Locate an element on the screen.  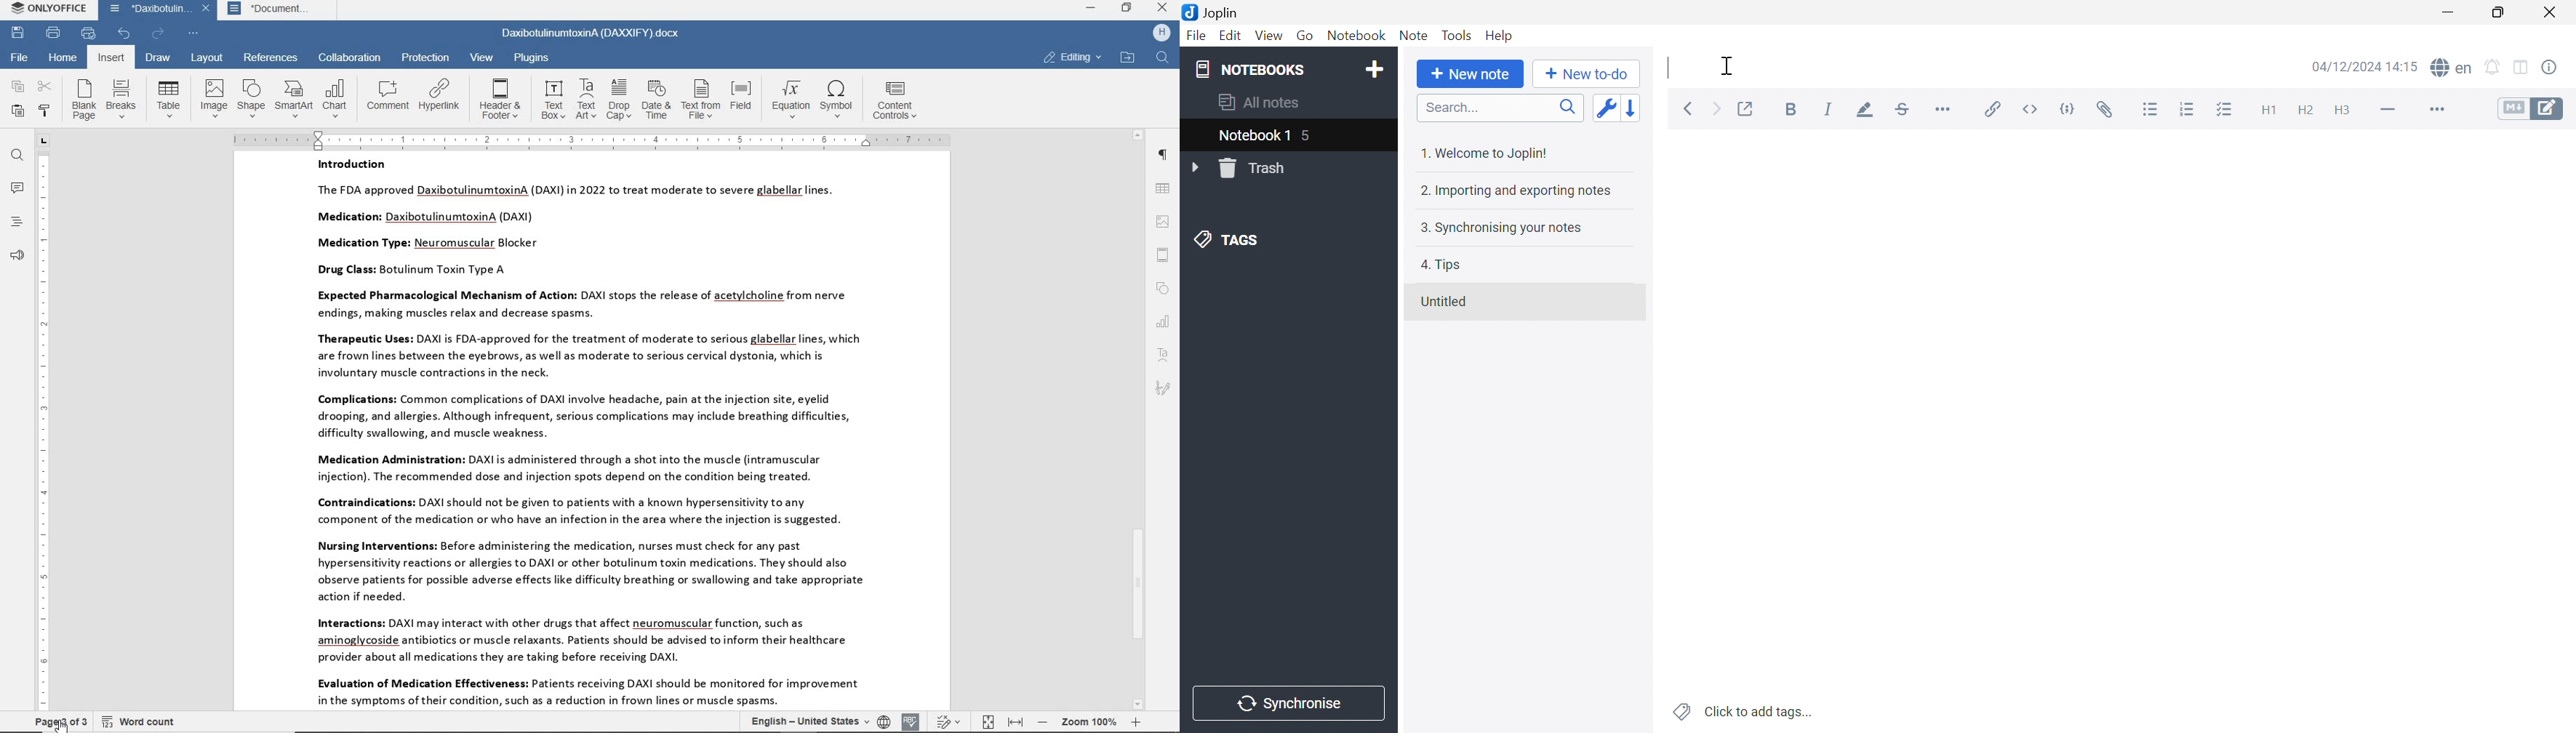
Set alarm is located at coordinates (2493, 68).